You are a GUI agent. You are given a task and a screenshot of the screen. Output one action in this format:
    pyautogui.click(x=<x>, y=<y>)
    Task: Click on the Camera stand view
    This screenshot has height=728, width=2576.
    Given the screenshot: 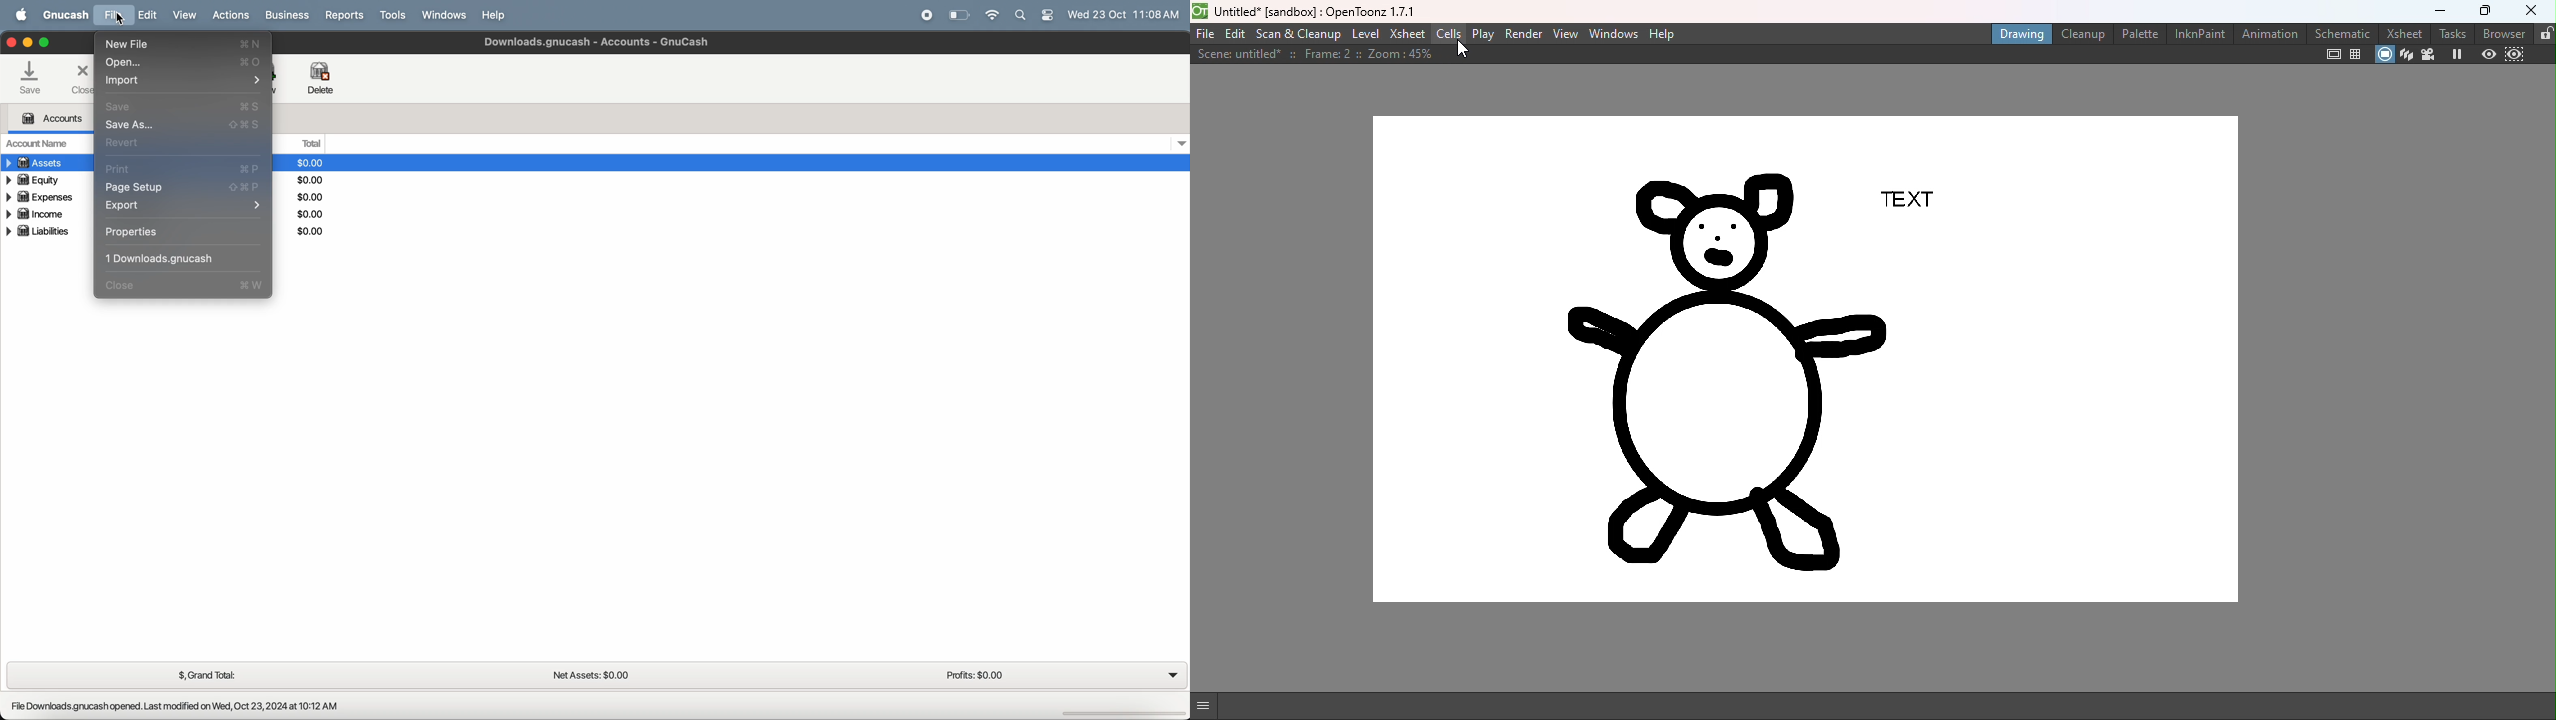 What is the action you would take?
    pyautogui.click(x=2383, y=55)
    